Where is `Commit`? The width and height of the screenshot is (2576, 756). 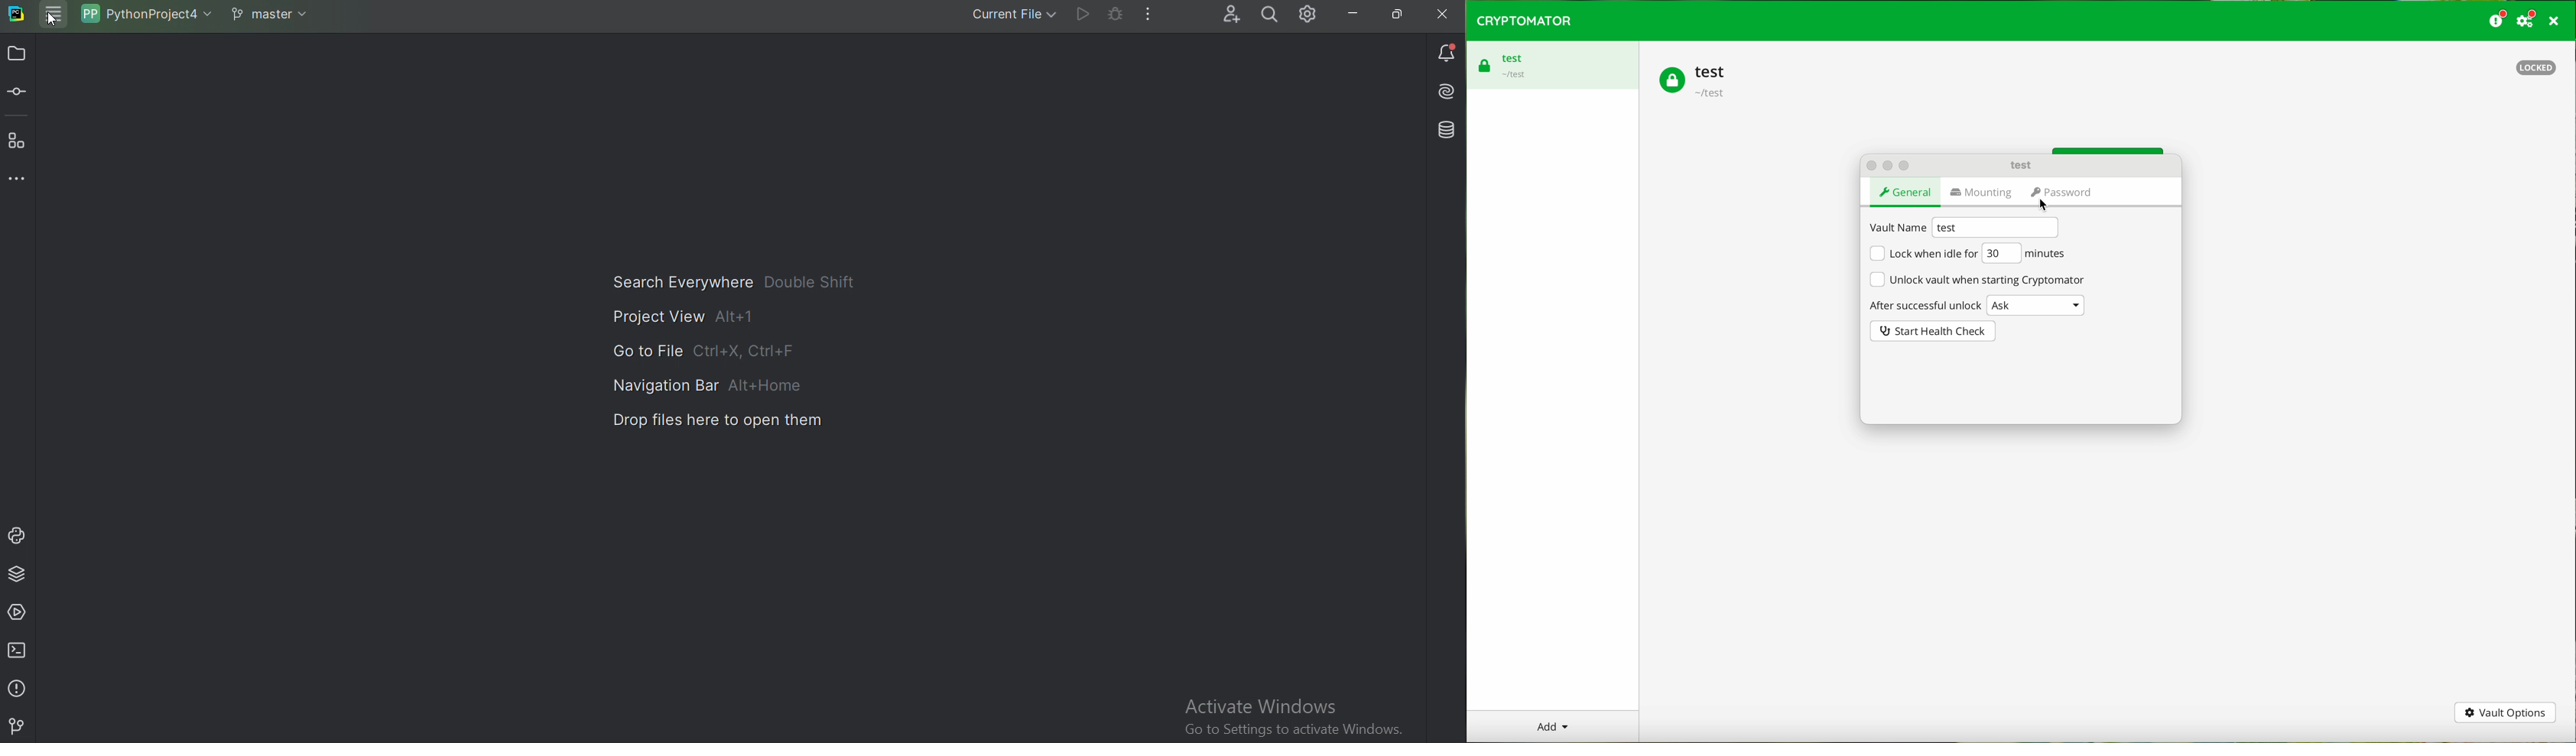 Commit is located at coordinates (19, 94).